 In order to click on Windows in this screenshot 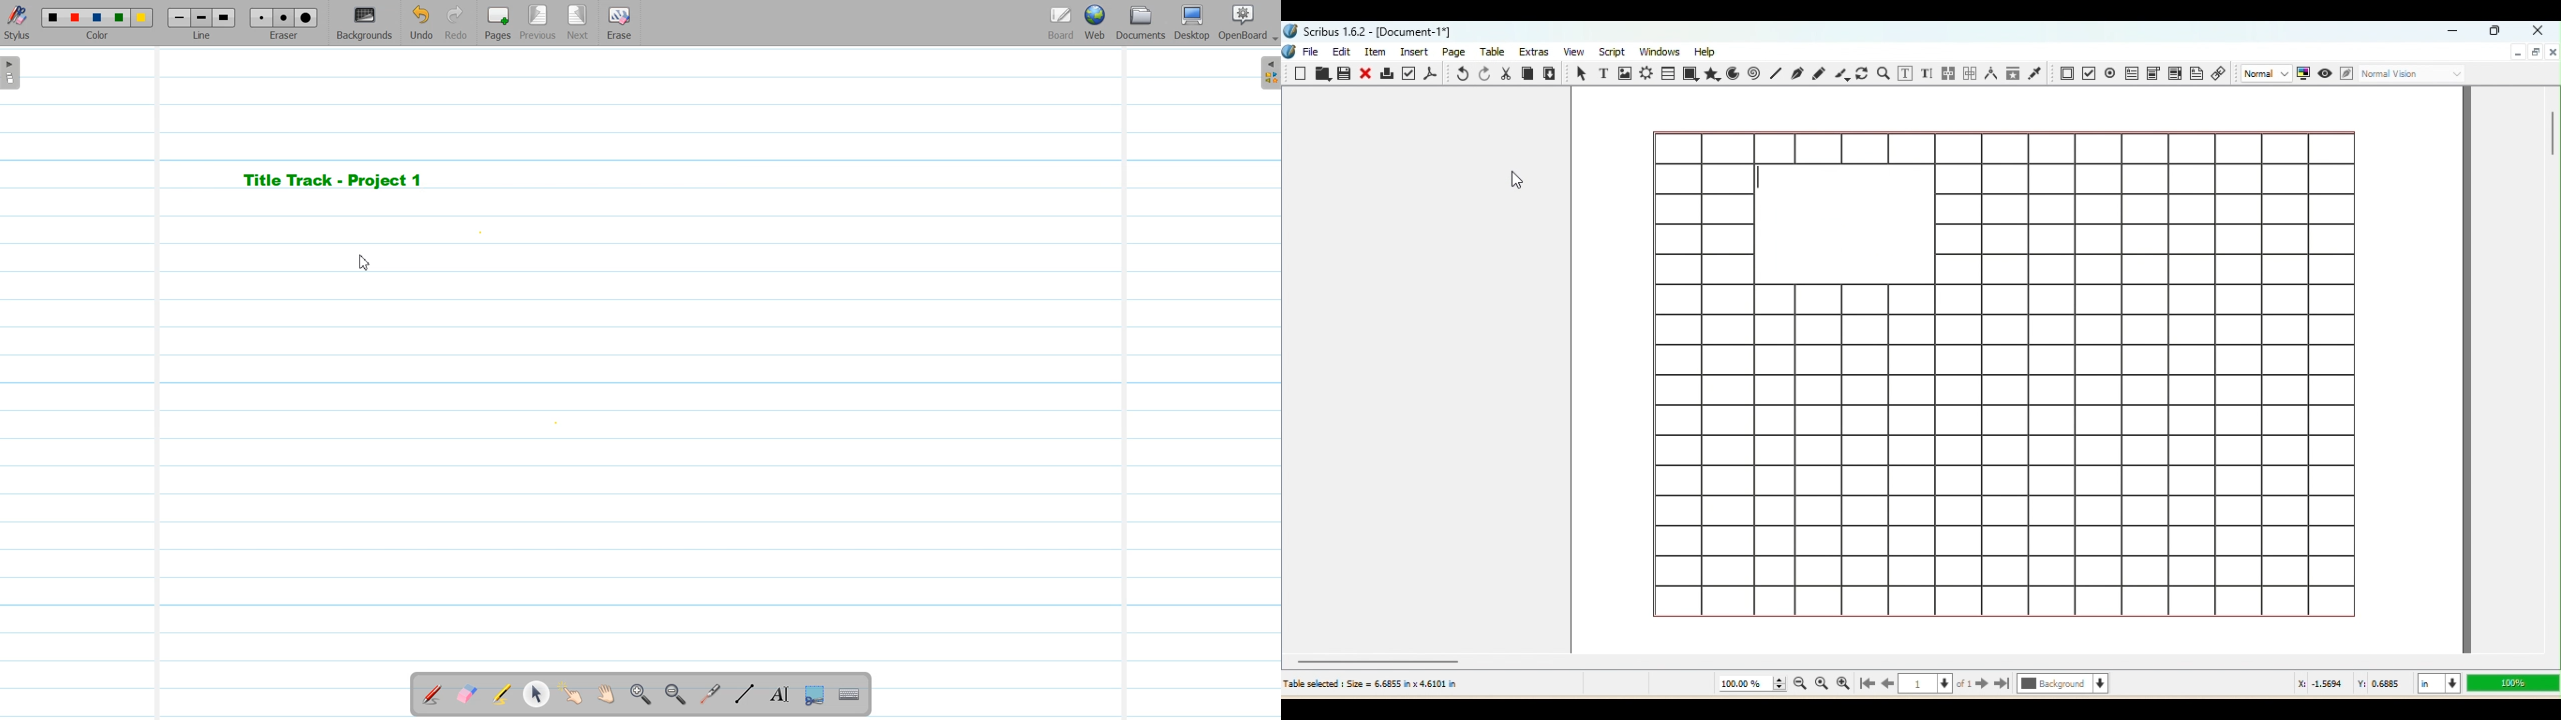, I will do `click(1661, 50)`.